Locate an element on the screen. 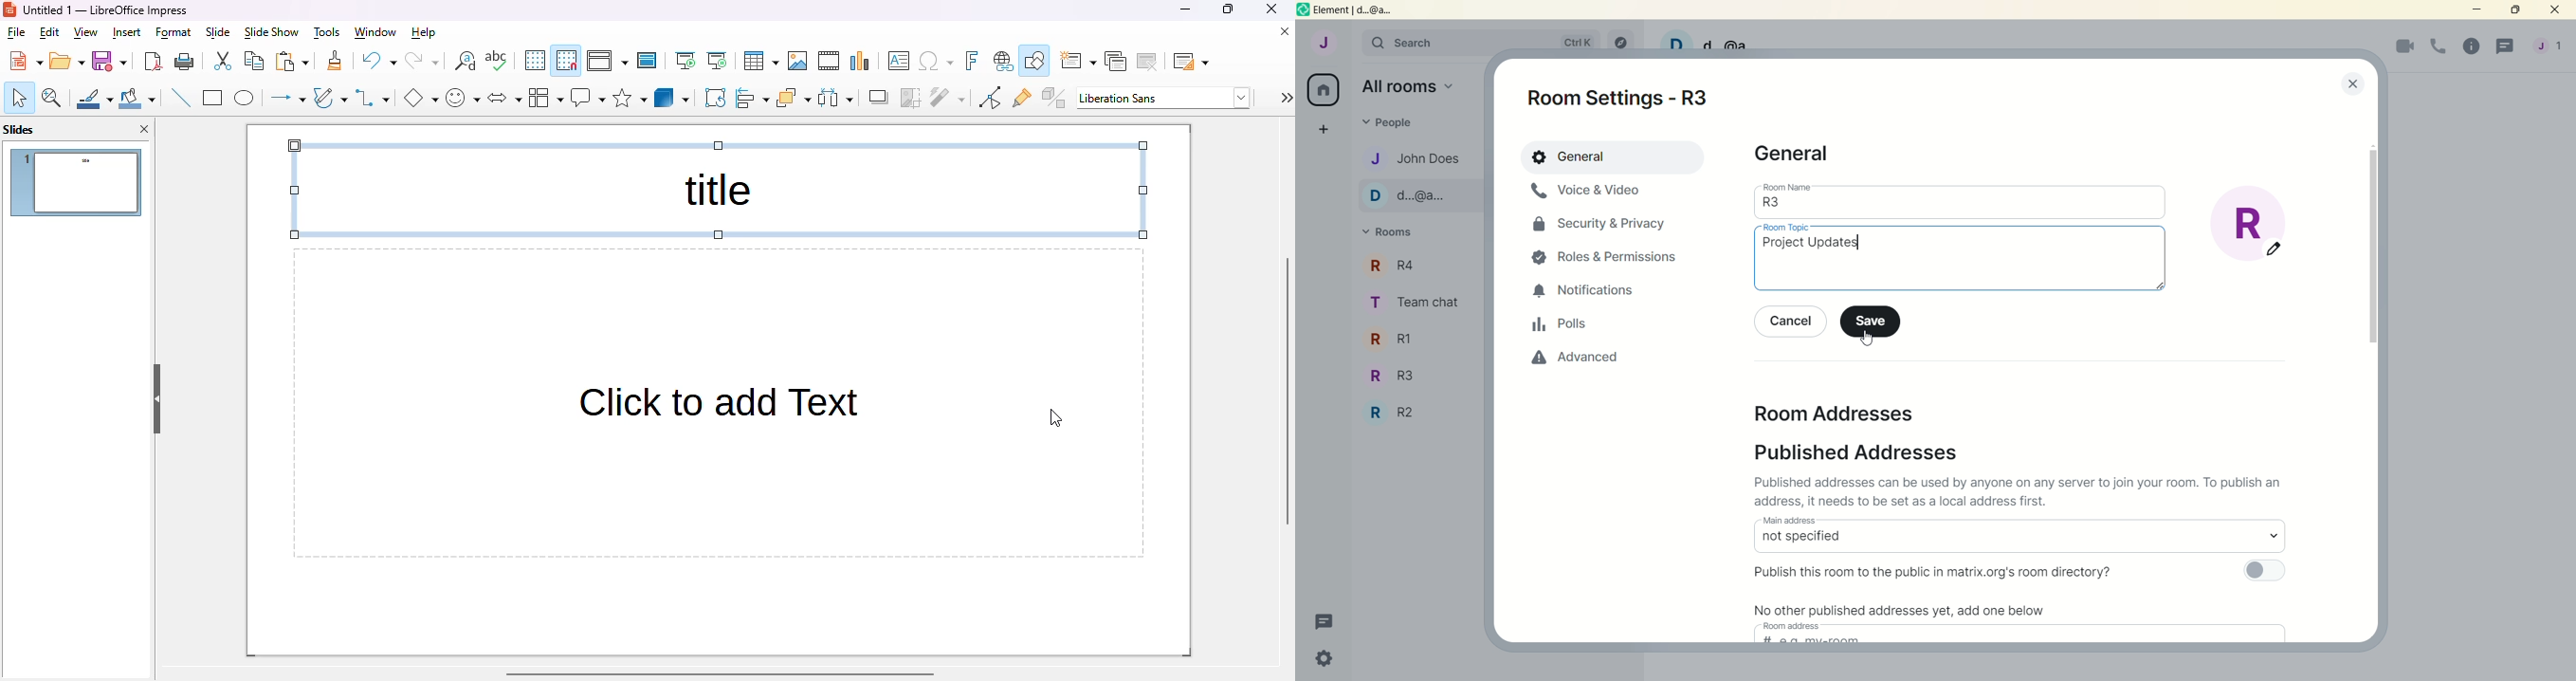 The width and height of the screenshot is (2576, 700). insert text box is located at coordinates (897, 61).